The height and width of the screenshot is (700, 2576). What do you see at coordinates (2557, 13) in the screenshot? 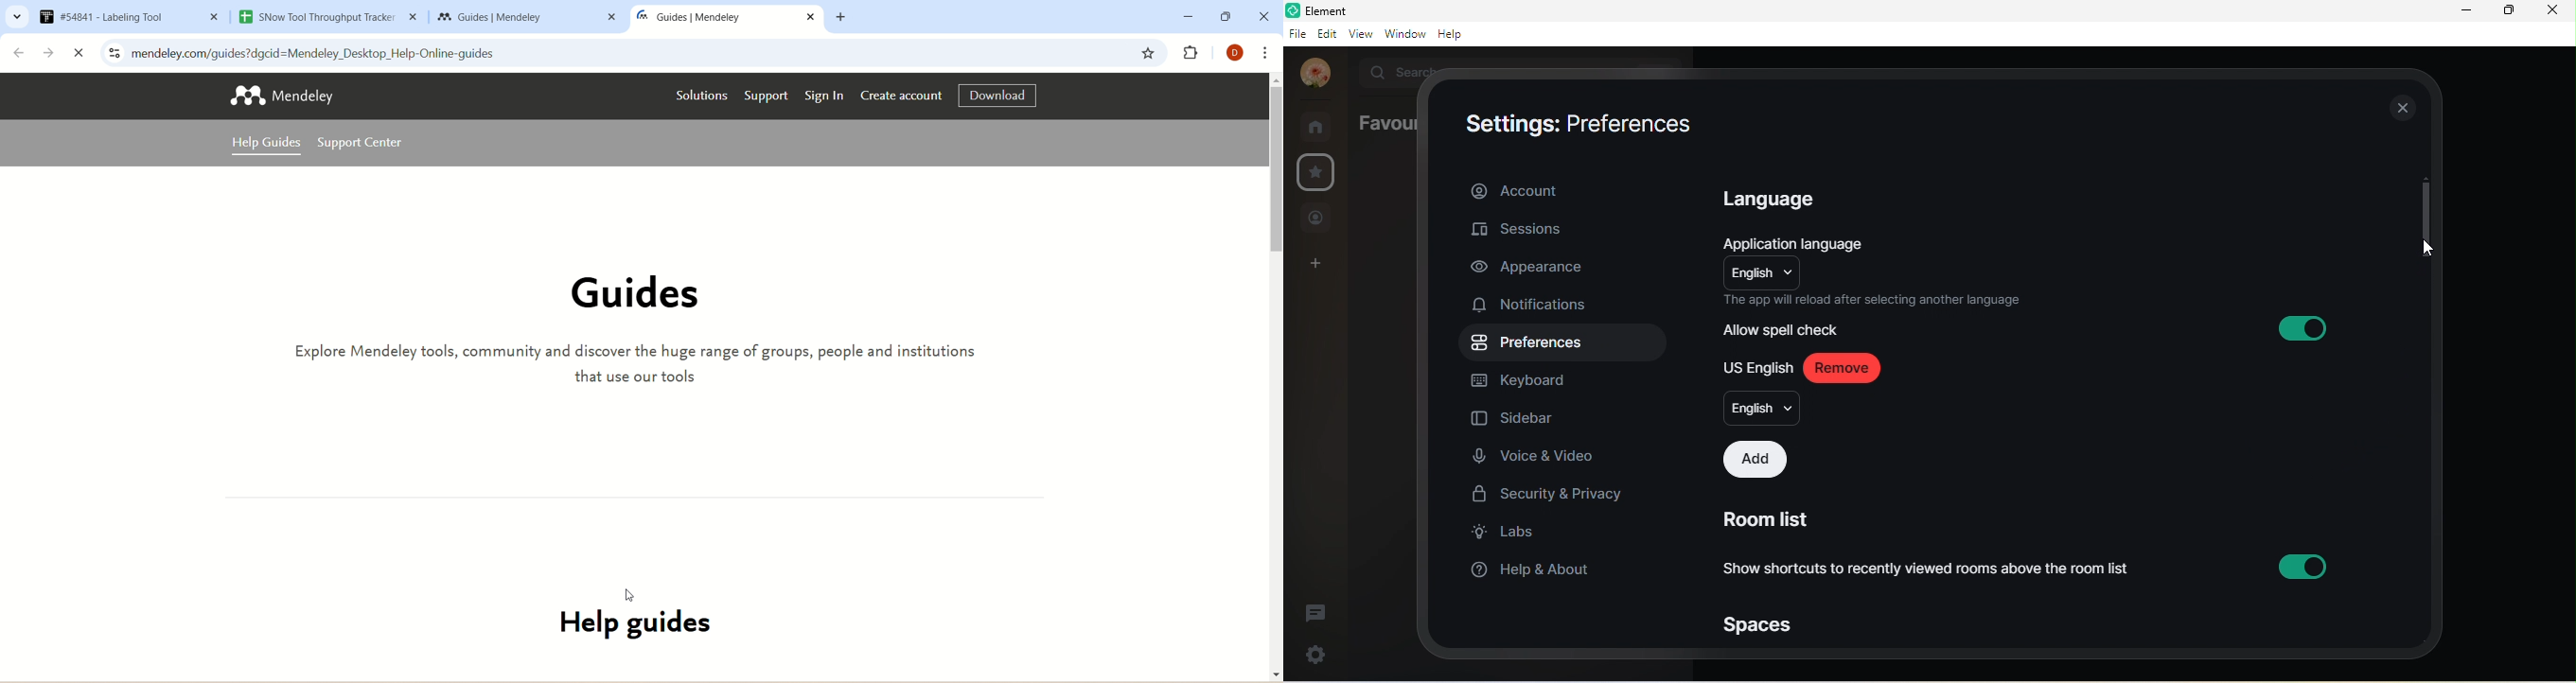
I see `close` at bounding box center [2557, 13].